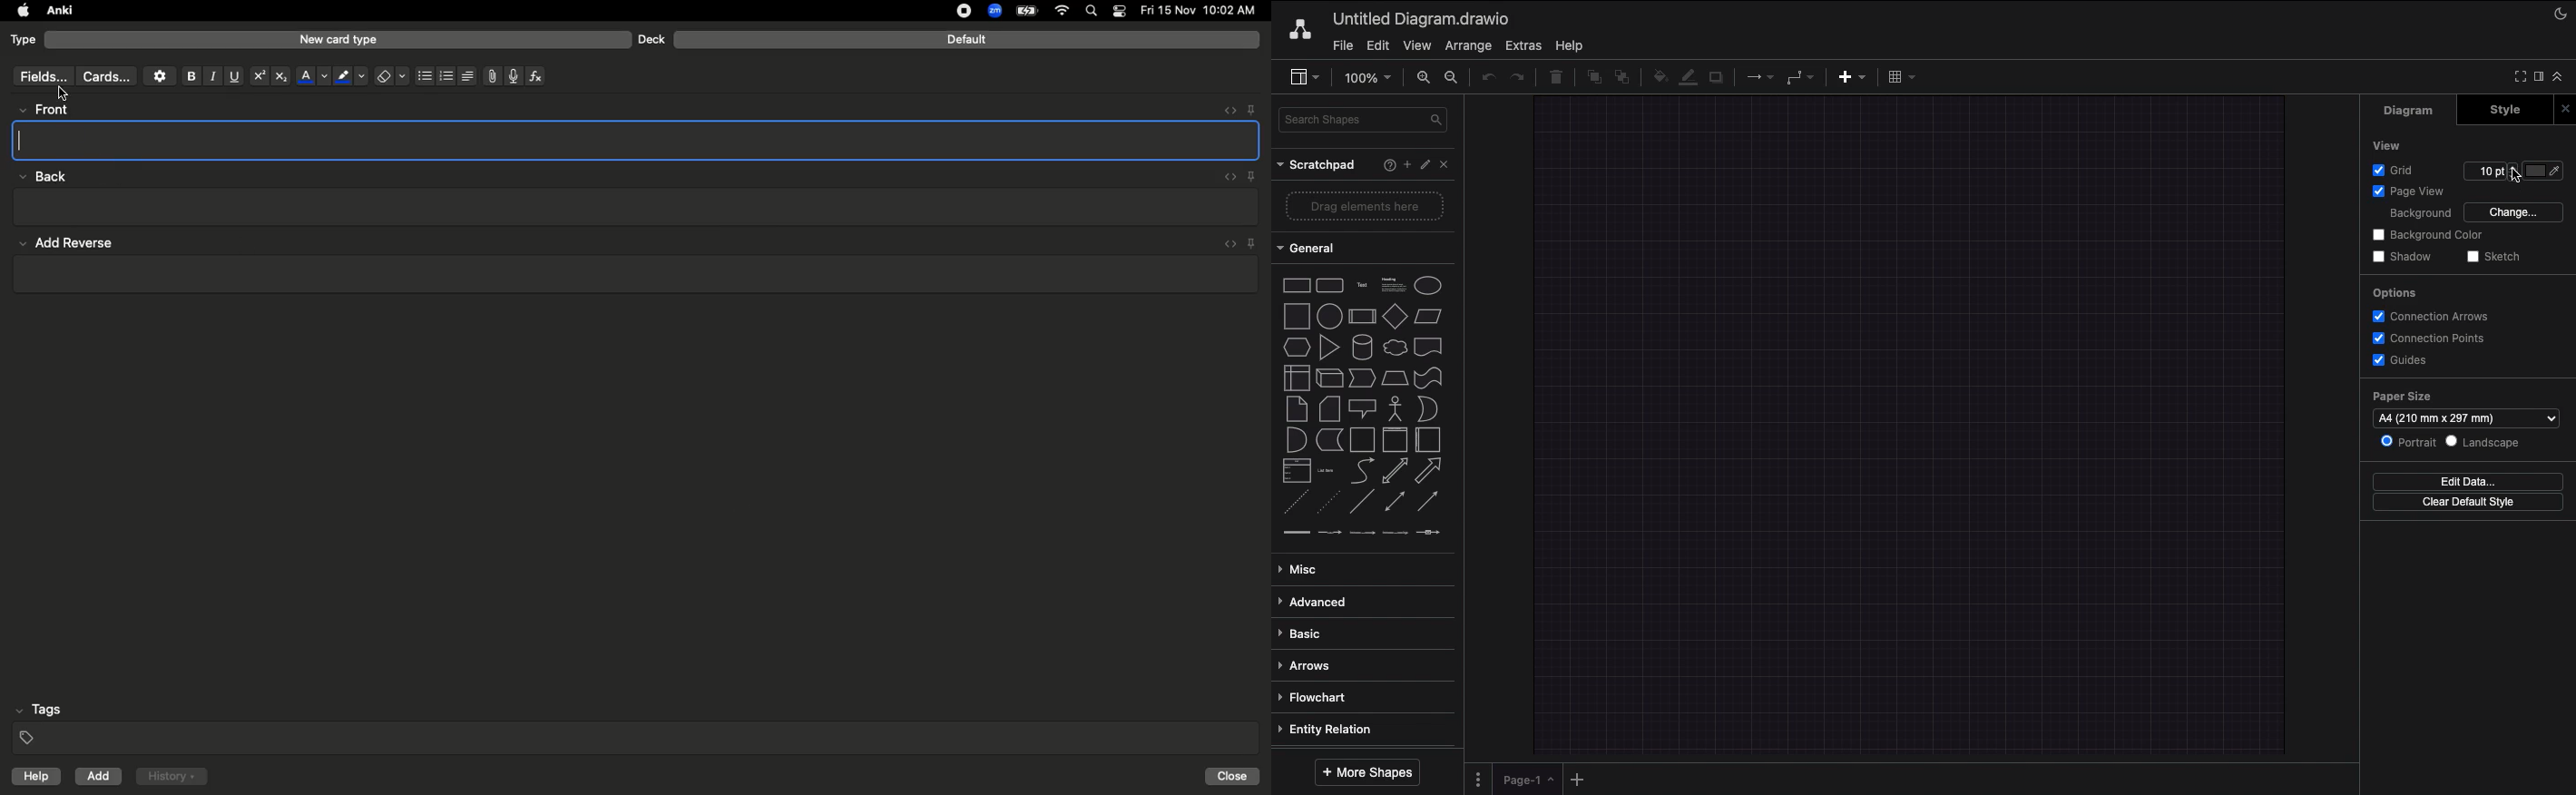  What do you see at coordinates (1522, 778) in the screenshot?
I see `Page 1` at bounding box center [1522, 778].